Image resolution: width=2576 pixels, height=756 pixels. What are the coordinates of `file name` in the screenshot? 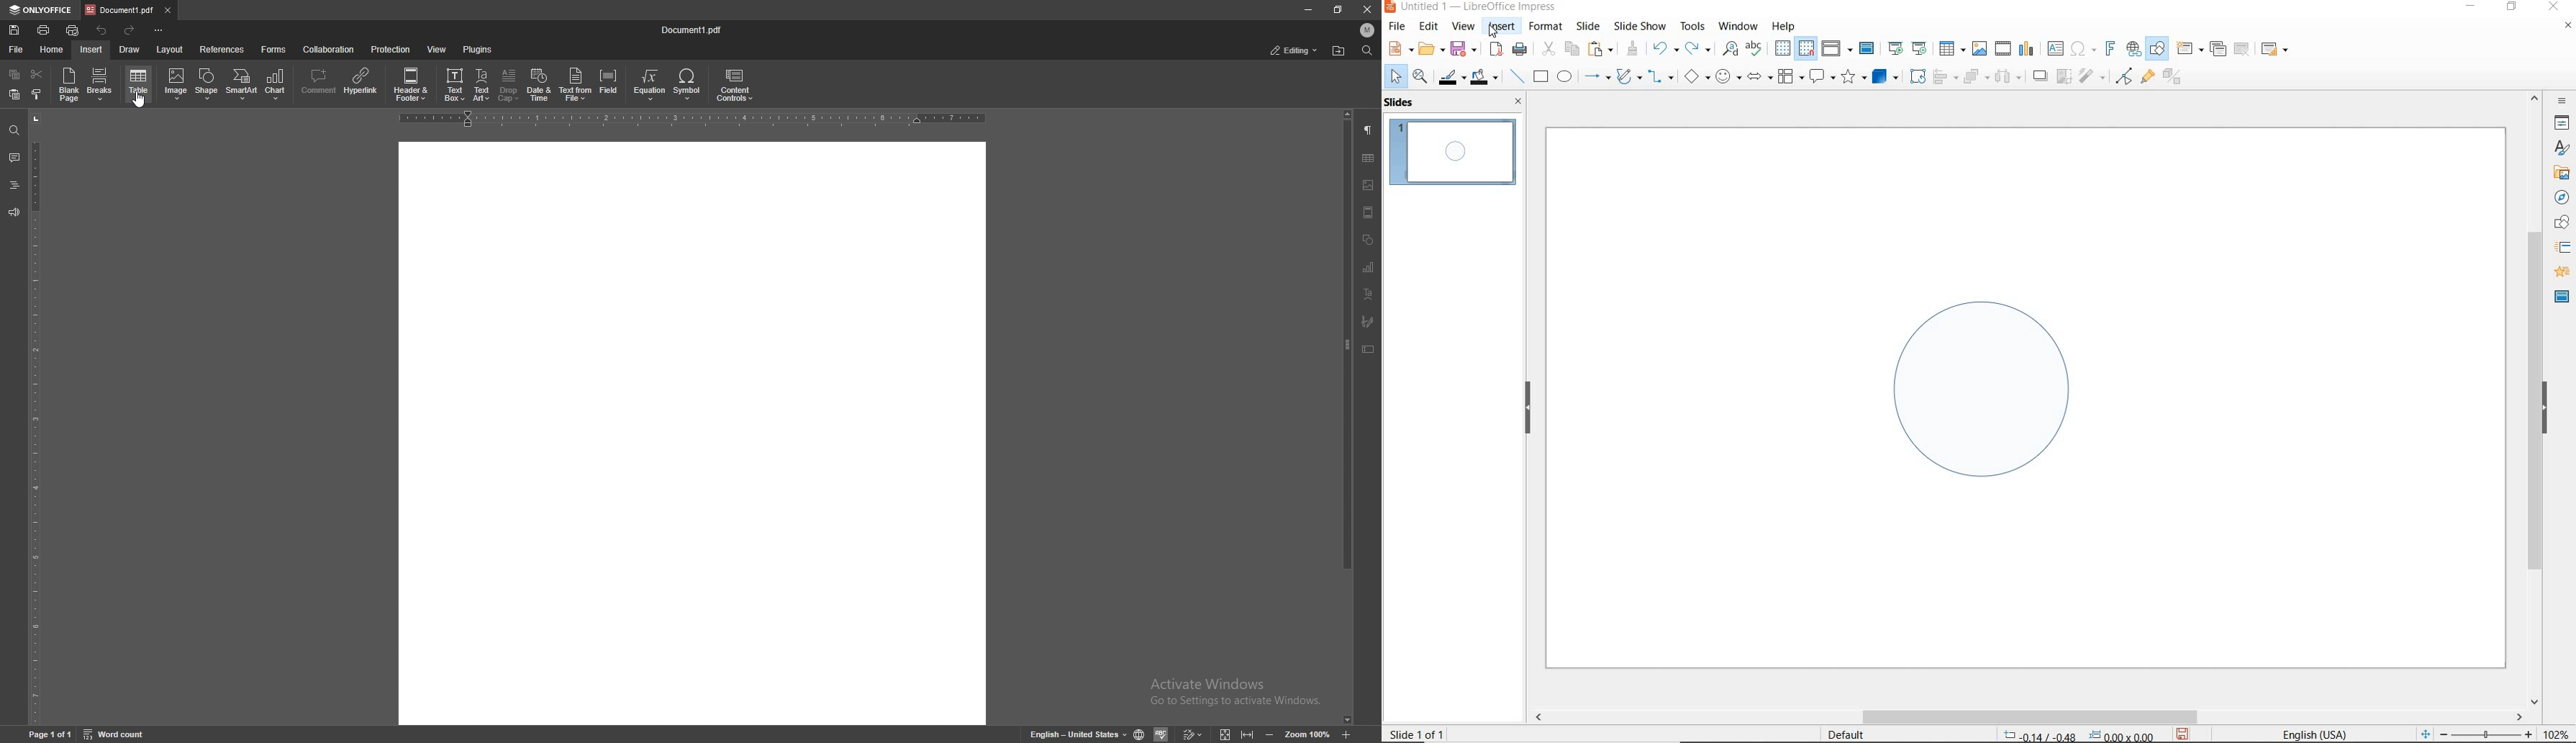 It's located at (693, 30).